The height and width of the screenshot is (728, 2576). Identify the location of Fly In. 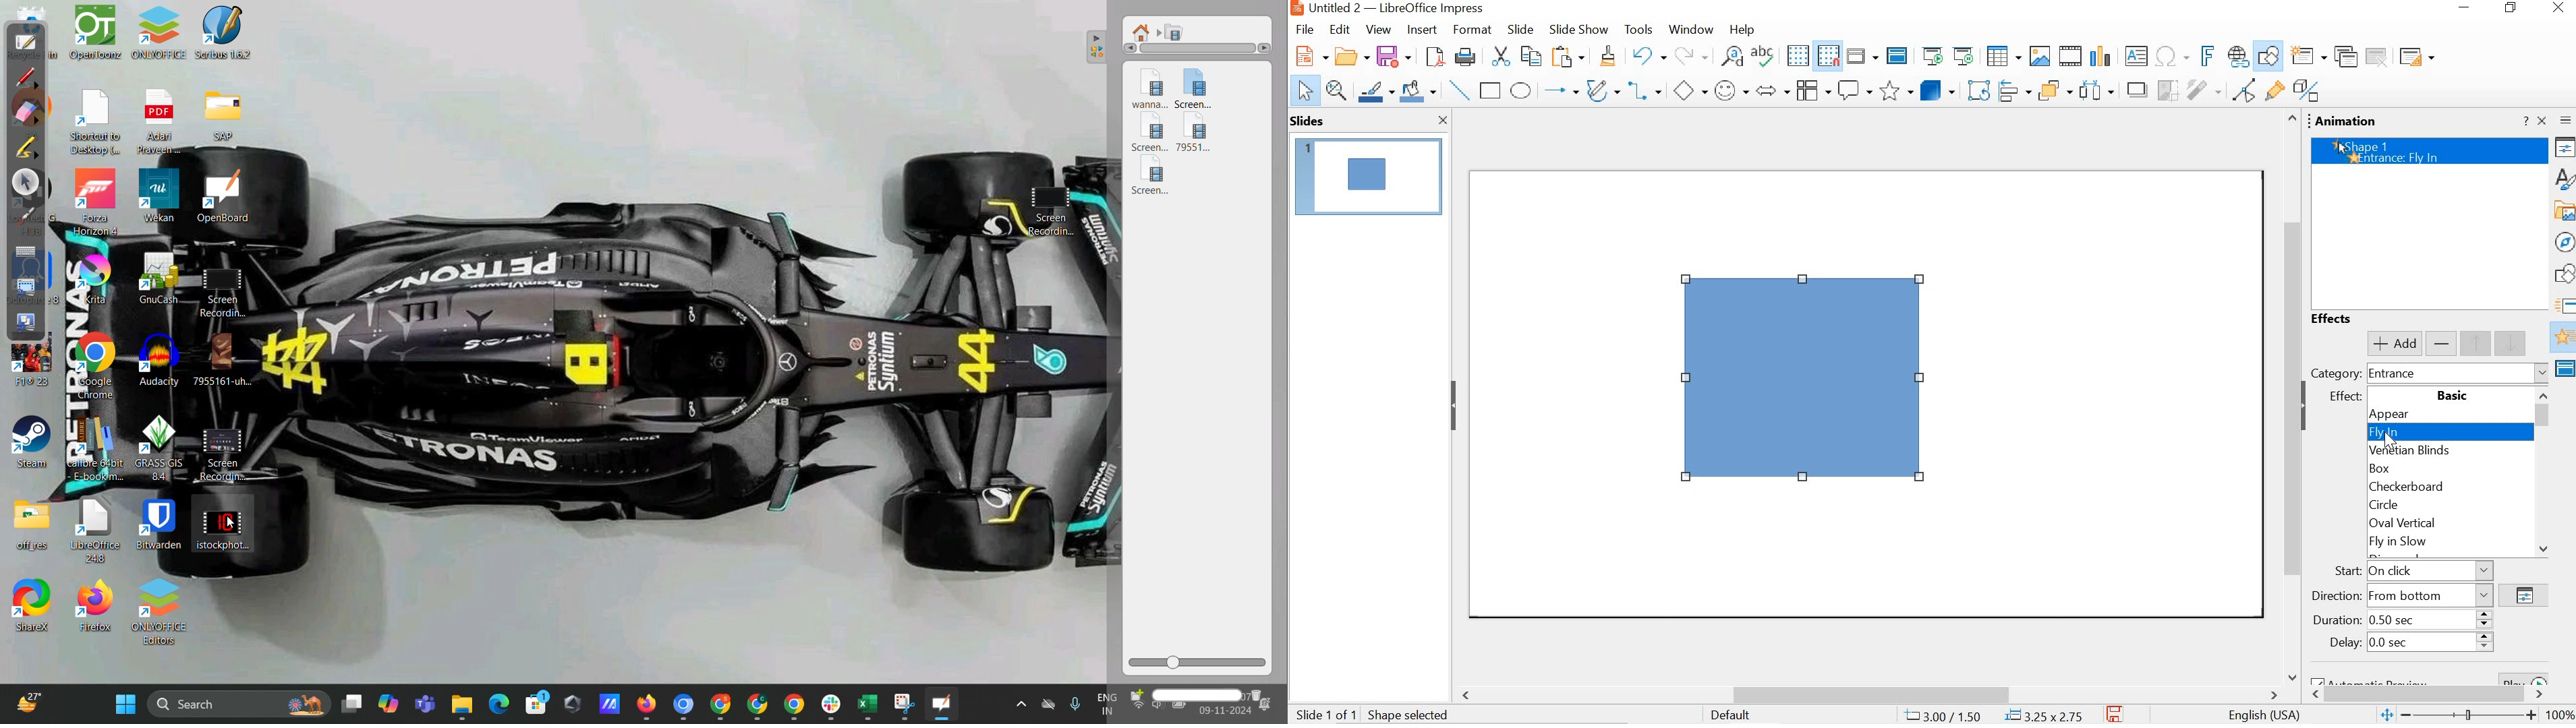
(2451, 432).